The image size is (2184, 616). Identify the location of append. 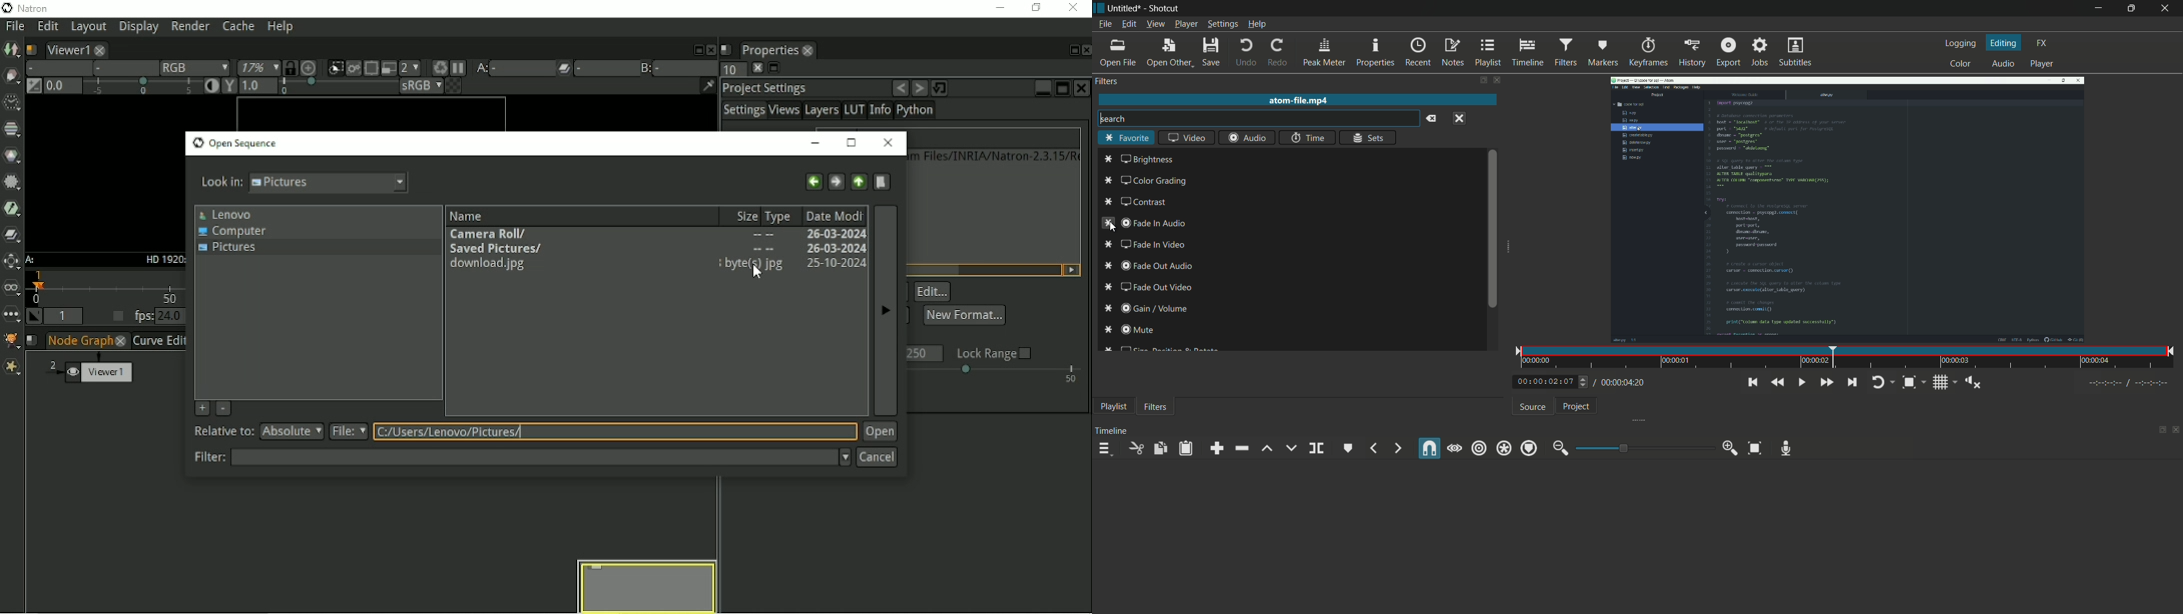
(1215, 448).